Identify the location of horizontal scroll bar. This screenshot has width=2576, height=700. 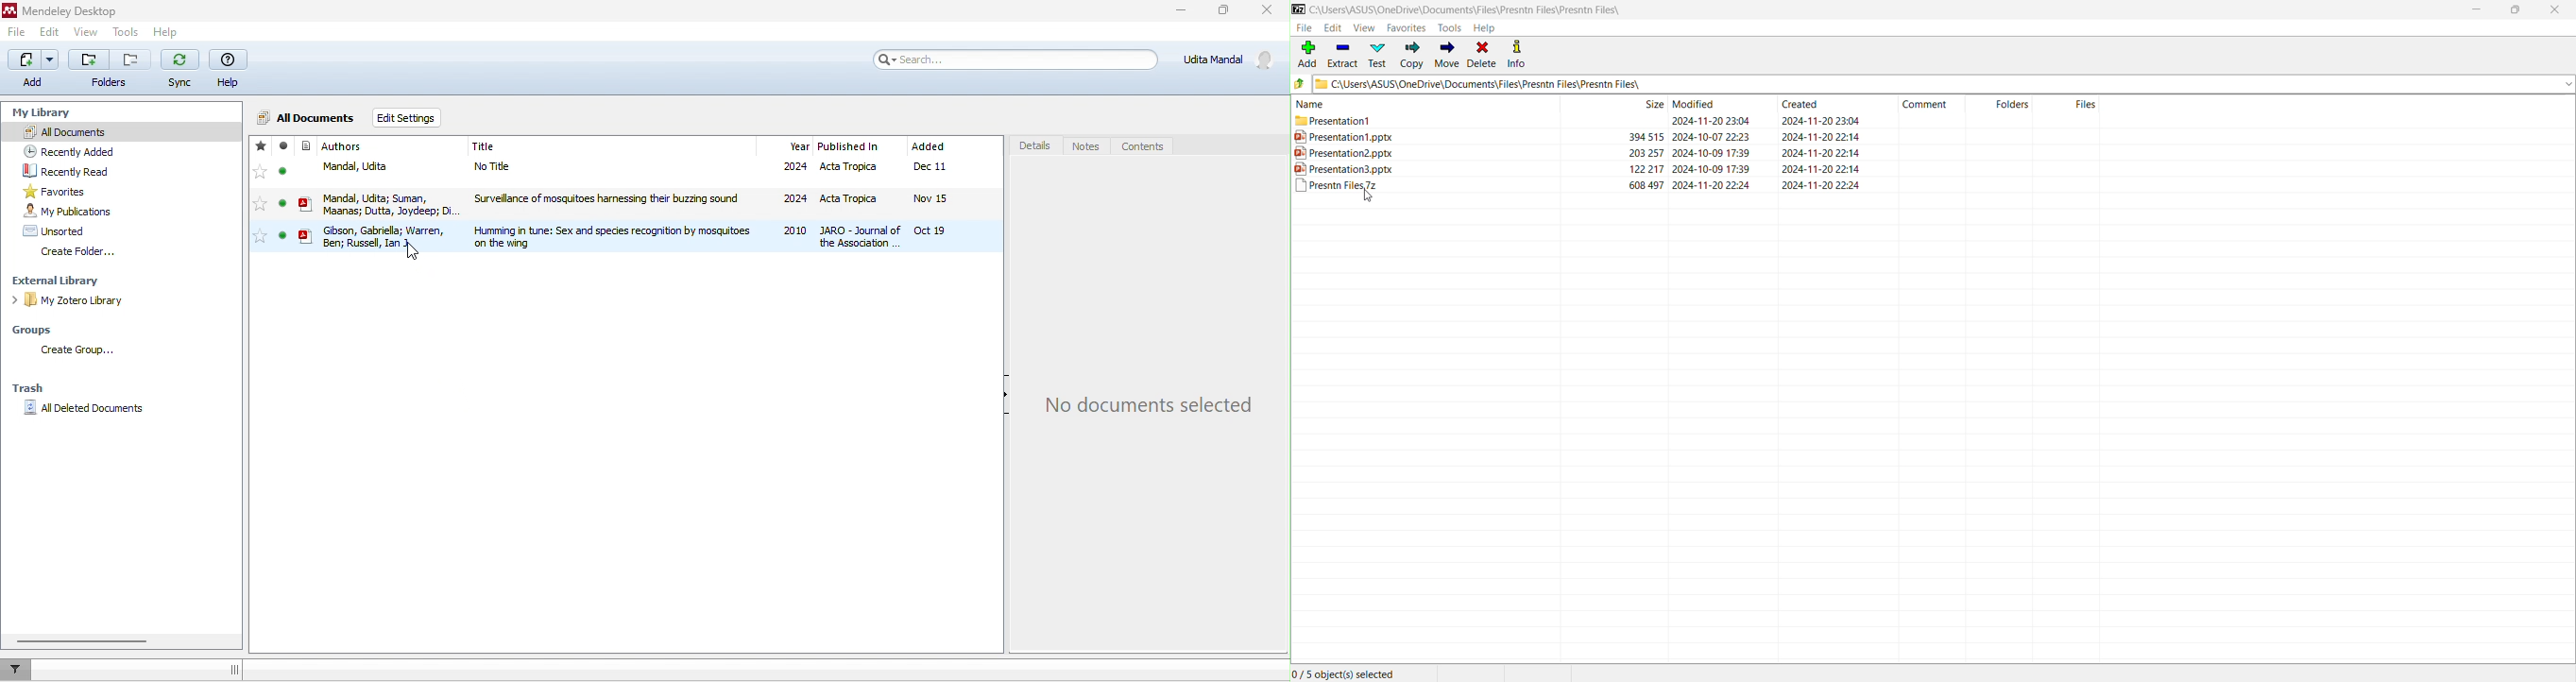
(84, 639).